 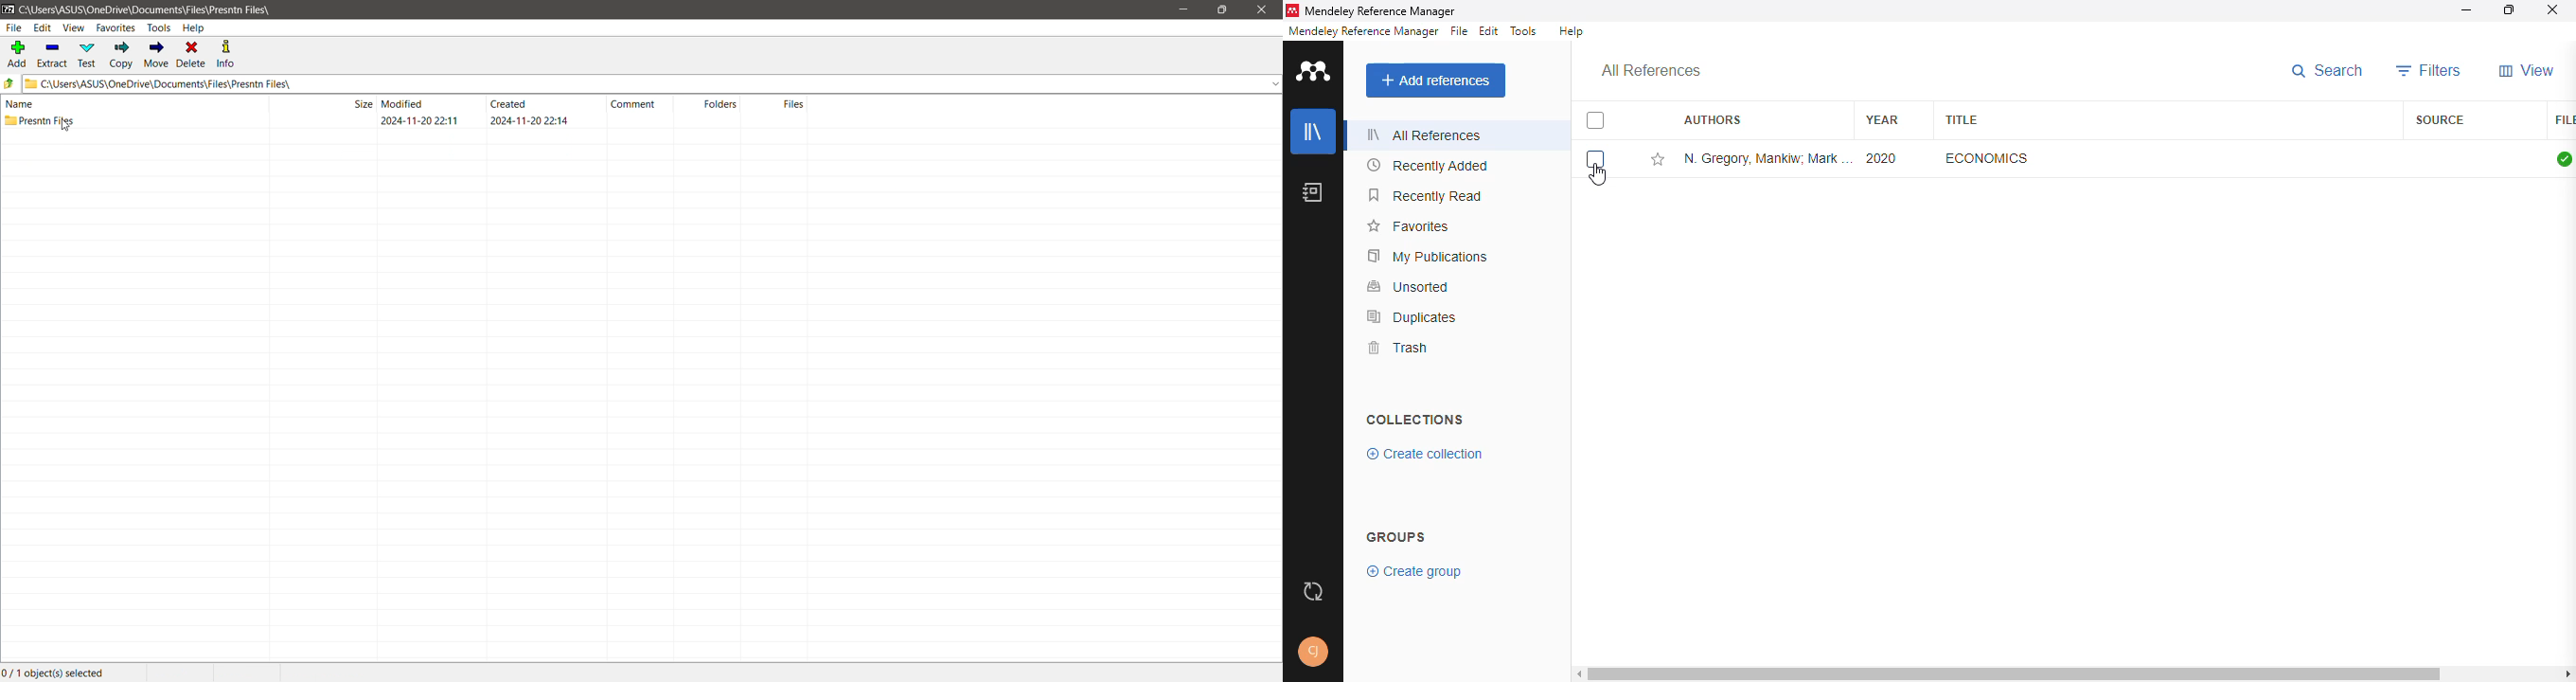 What do you see at coordinates (1523, 30) in the screenshot?
I see `tools` at bounding box center [1523, 30].